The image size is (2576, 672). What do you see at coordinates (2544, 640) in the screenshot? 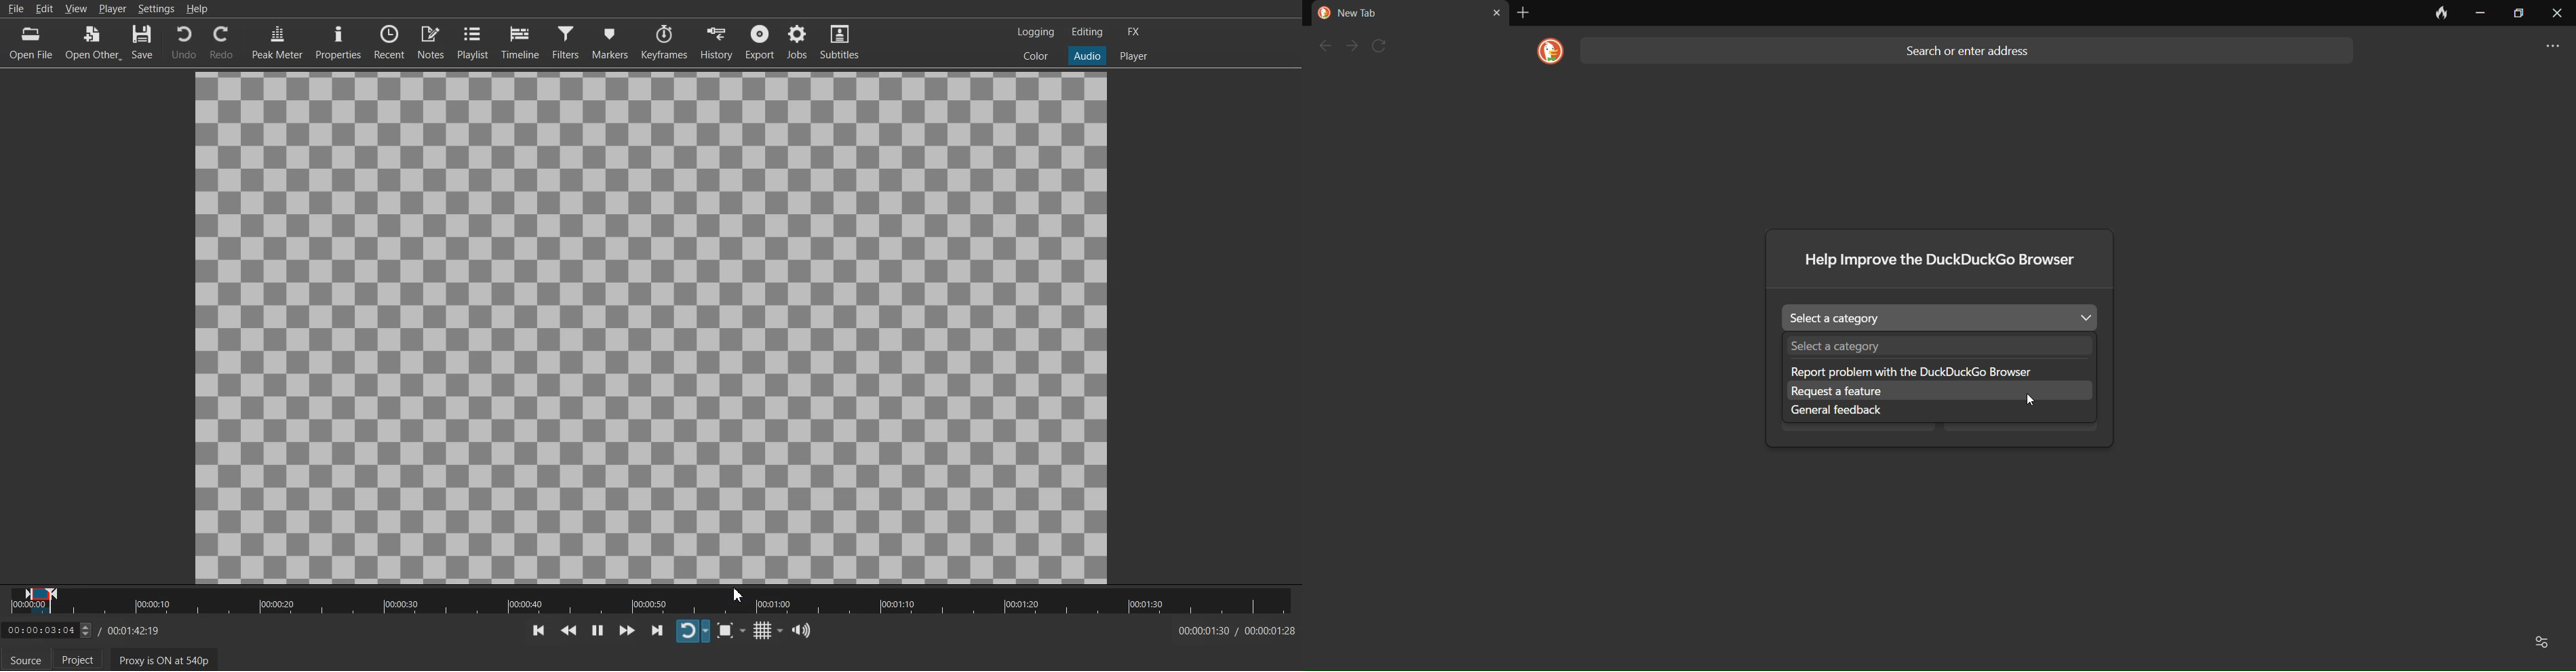
I see `Favorites and recent activity` at bounding box center [2544, 640].